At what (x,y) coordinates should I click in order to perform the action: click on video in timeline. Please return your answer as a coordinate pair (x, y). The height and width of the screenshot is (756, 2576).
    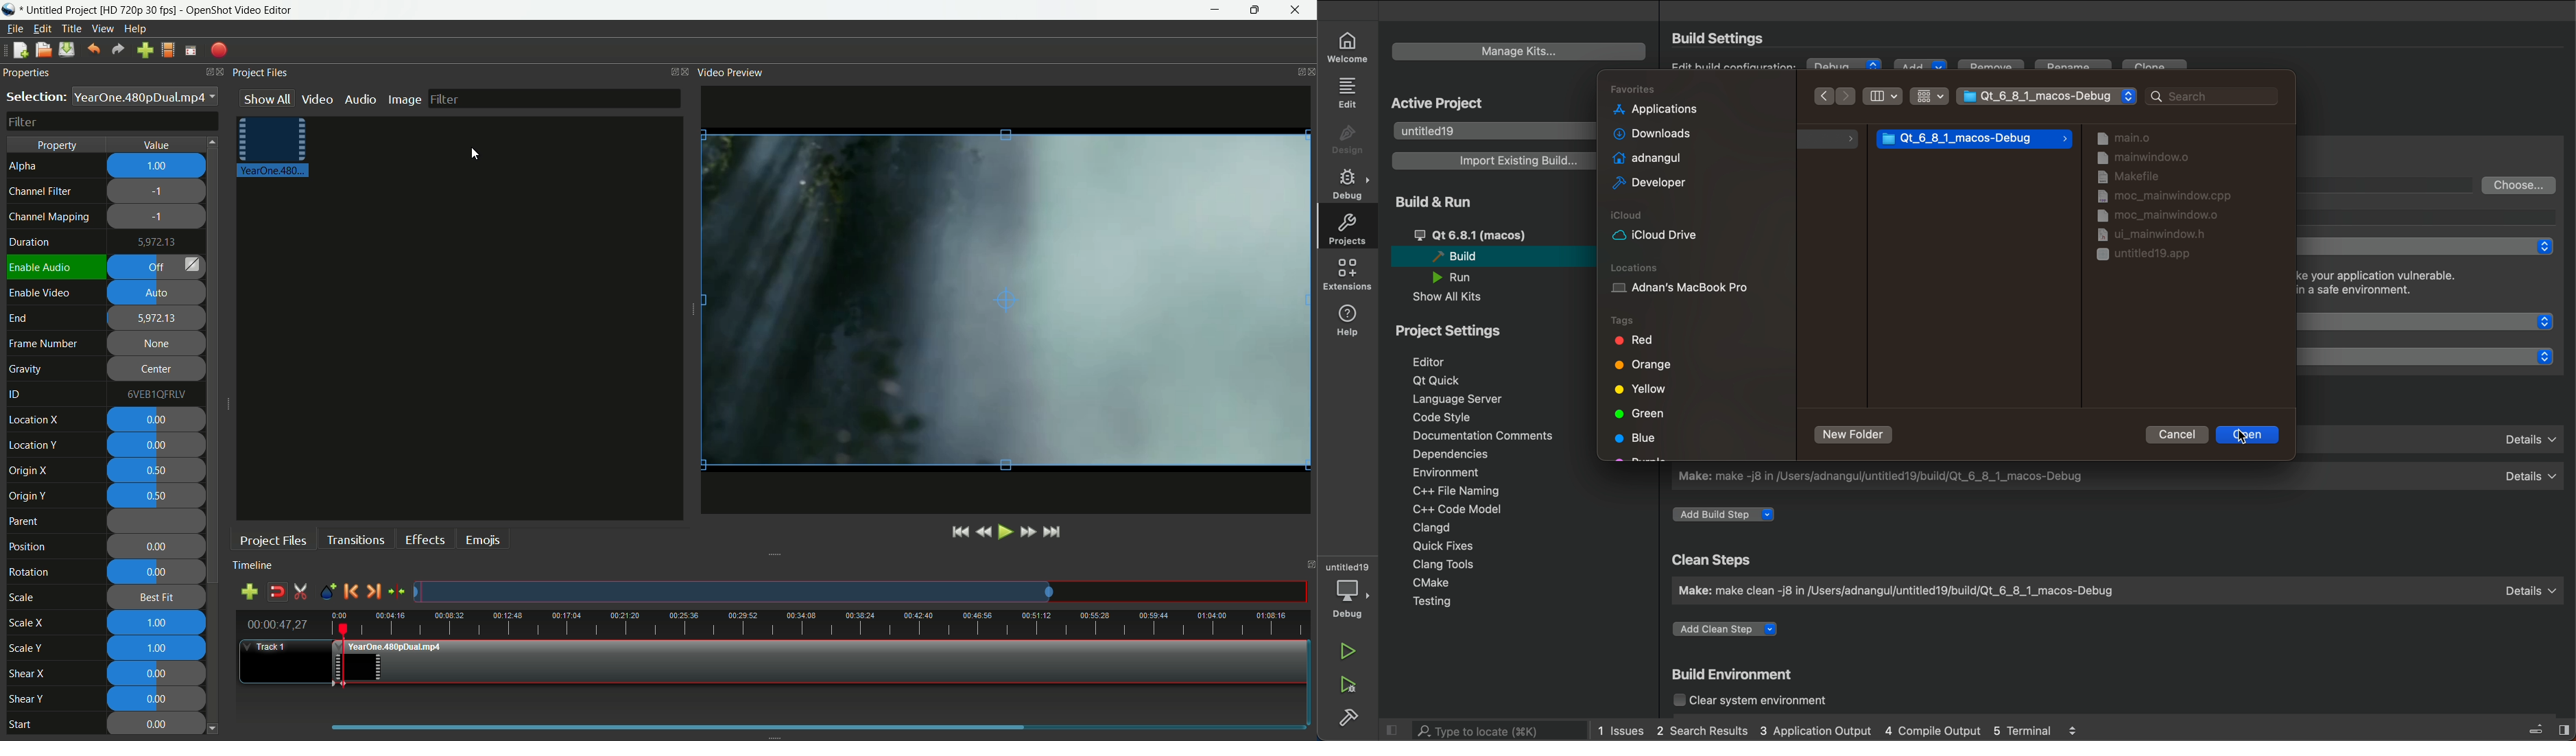
    Looking at the image, I should click on (821, 660).